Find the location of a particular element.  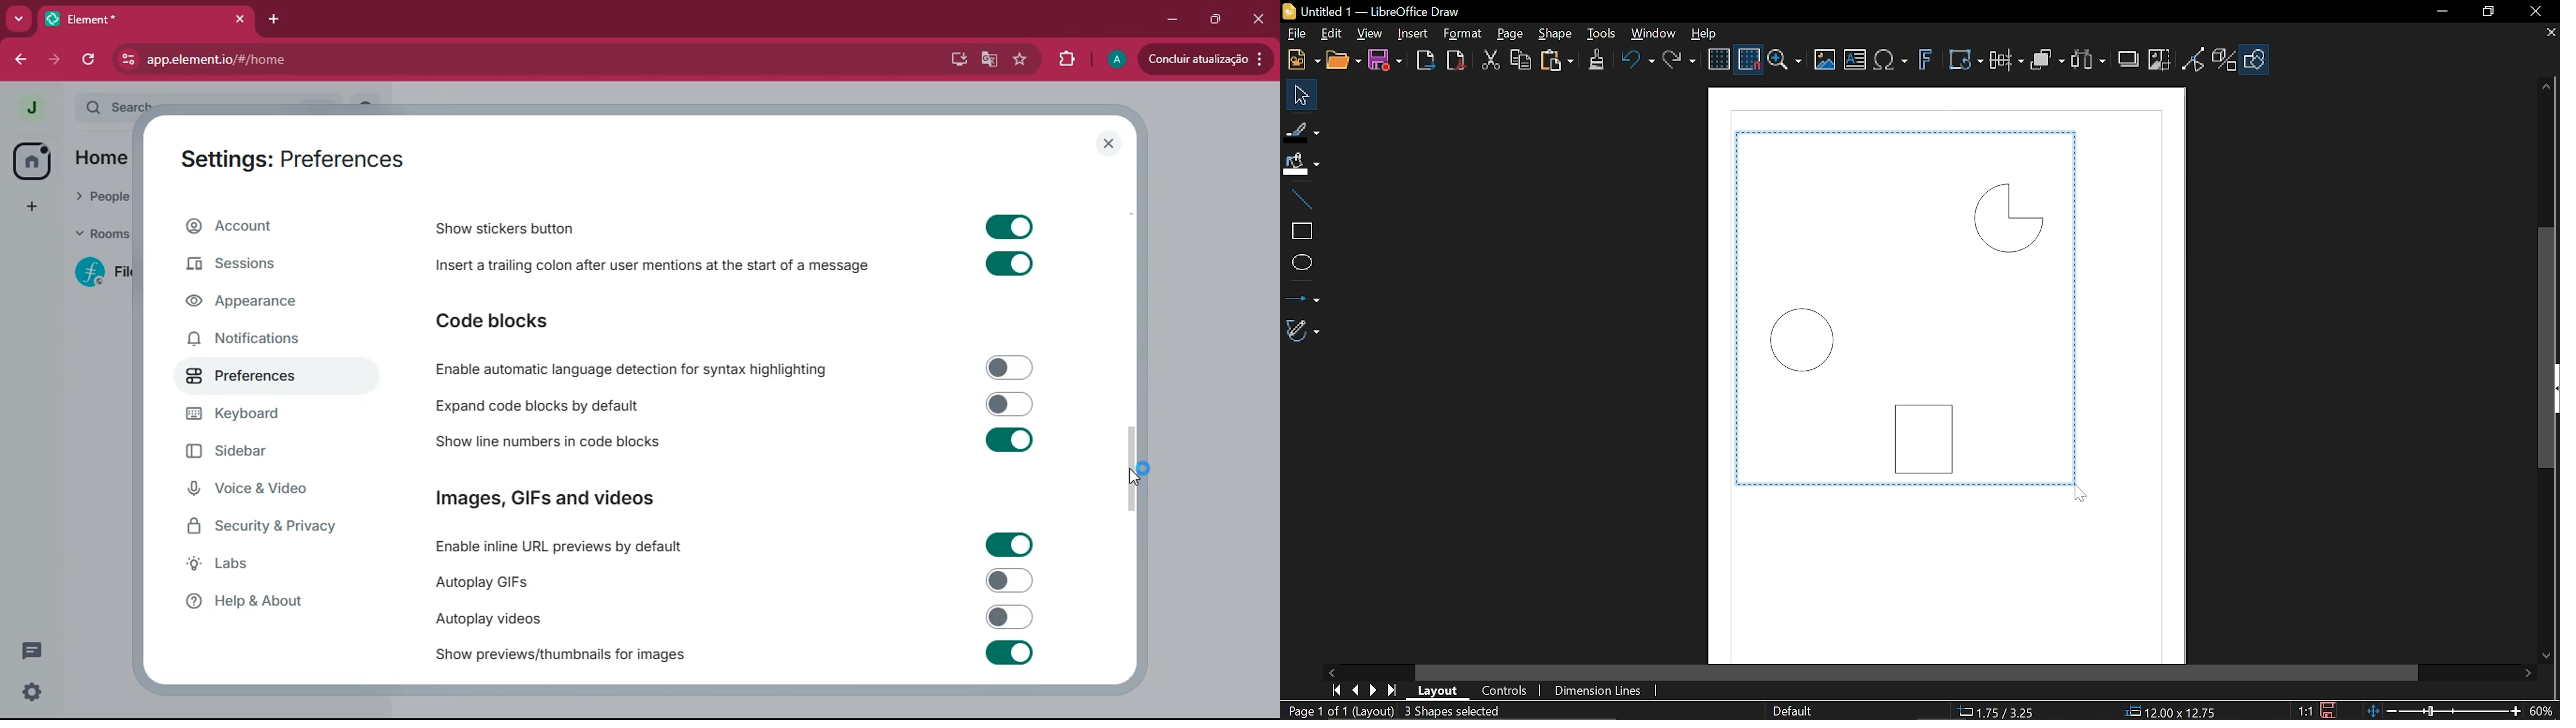

Select is located at coordinates (1299, 96).